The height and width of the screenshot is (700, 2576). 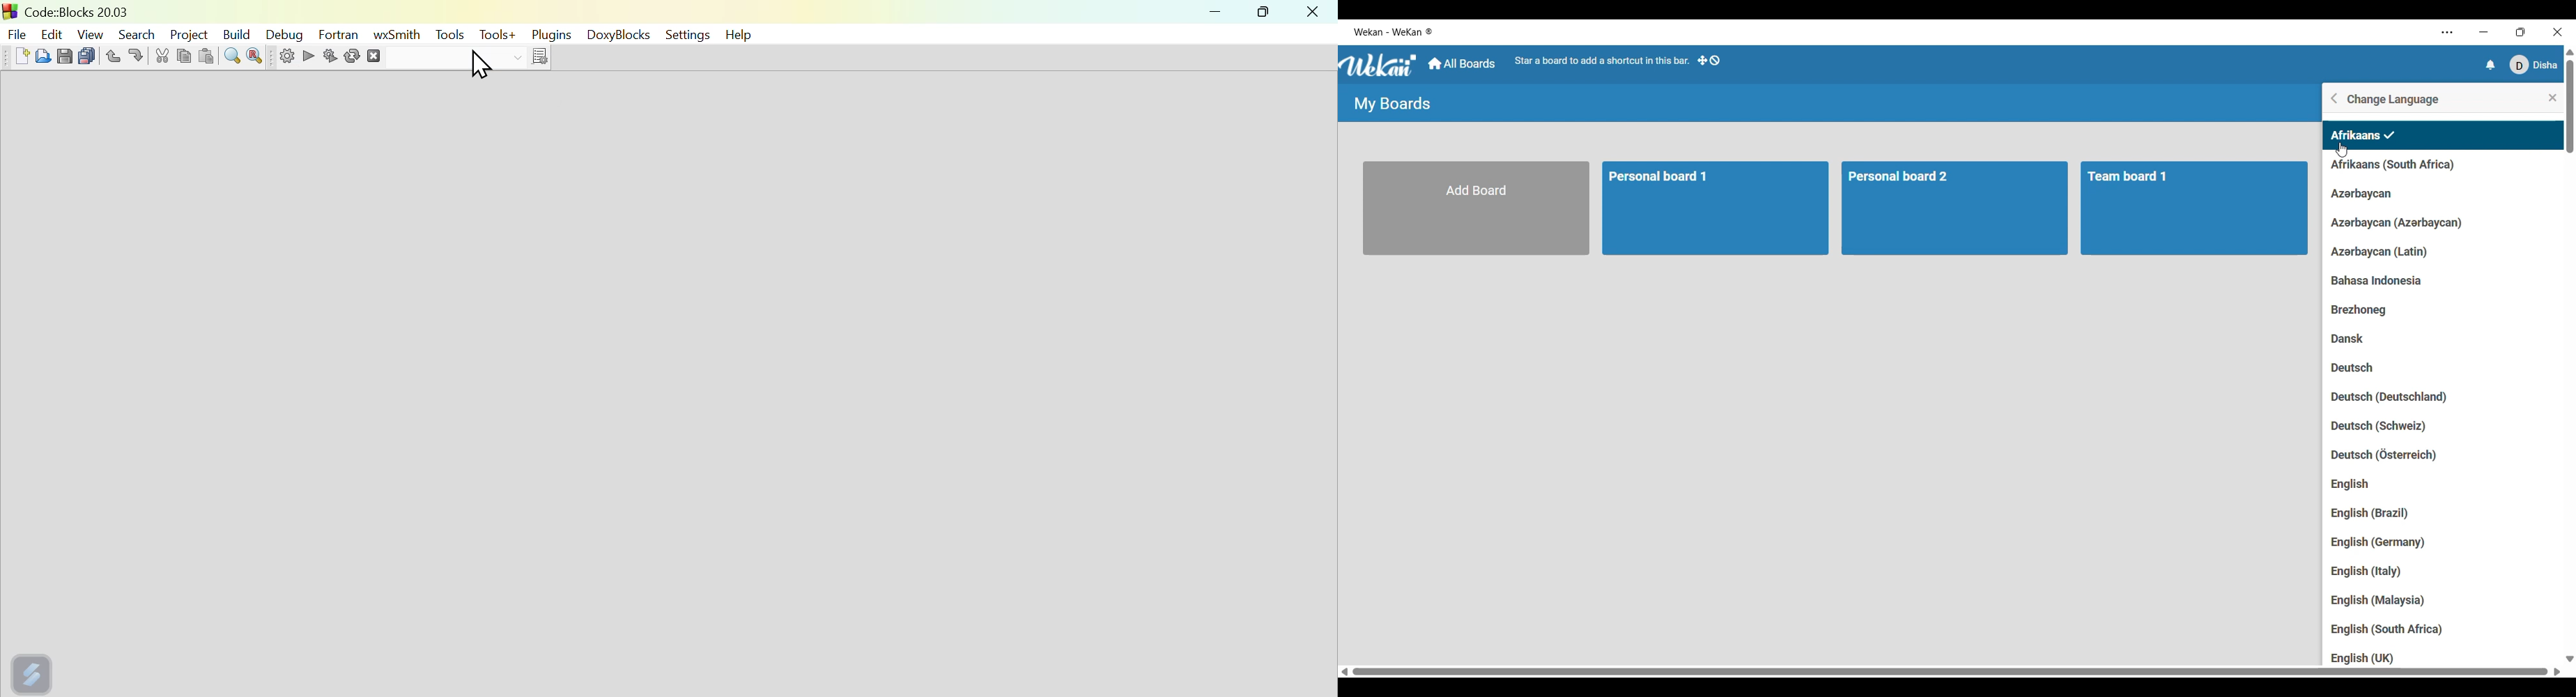 What do you see at coordinates (2382, 514) in the screenshot?
I see `English (Brazil)` at bounding box center [2382, 514].